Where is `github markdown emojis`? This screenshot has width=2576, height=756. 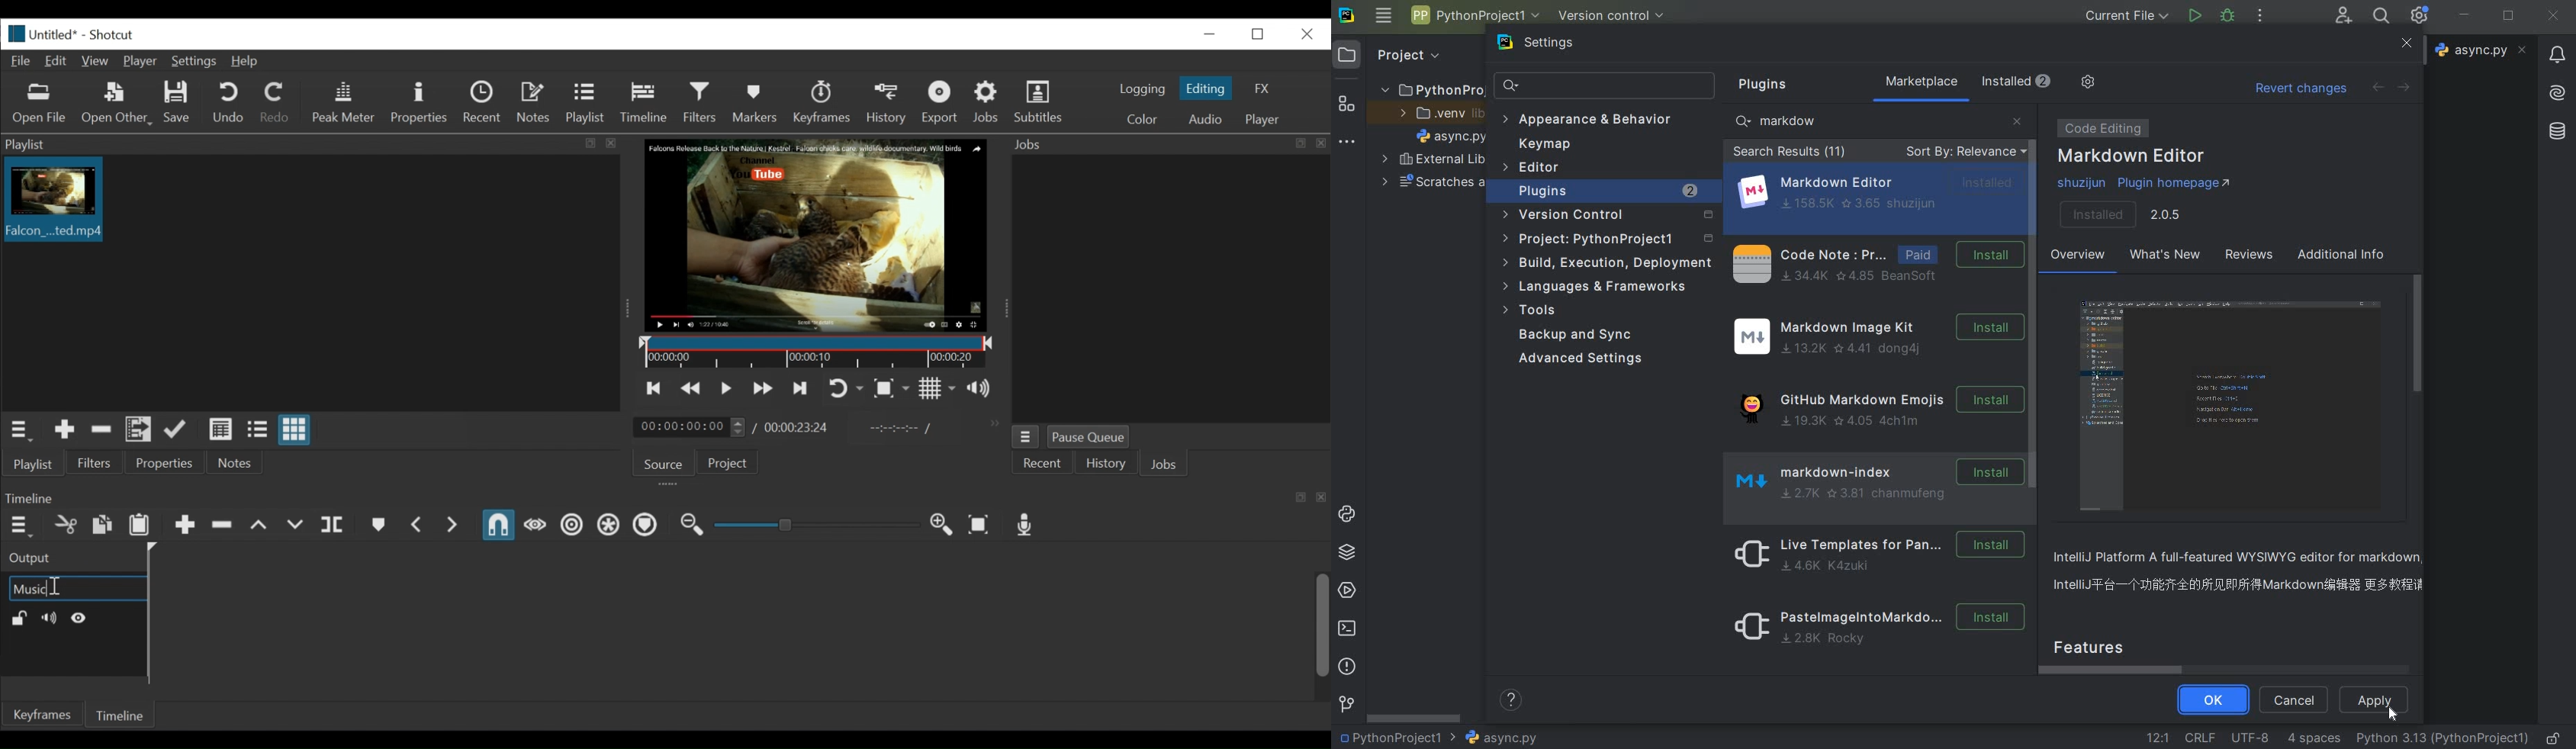 github markdown emojis is located at coordinates (1875, 404).